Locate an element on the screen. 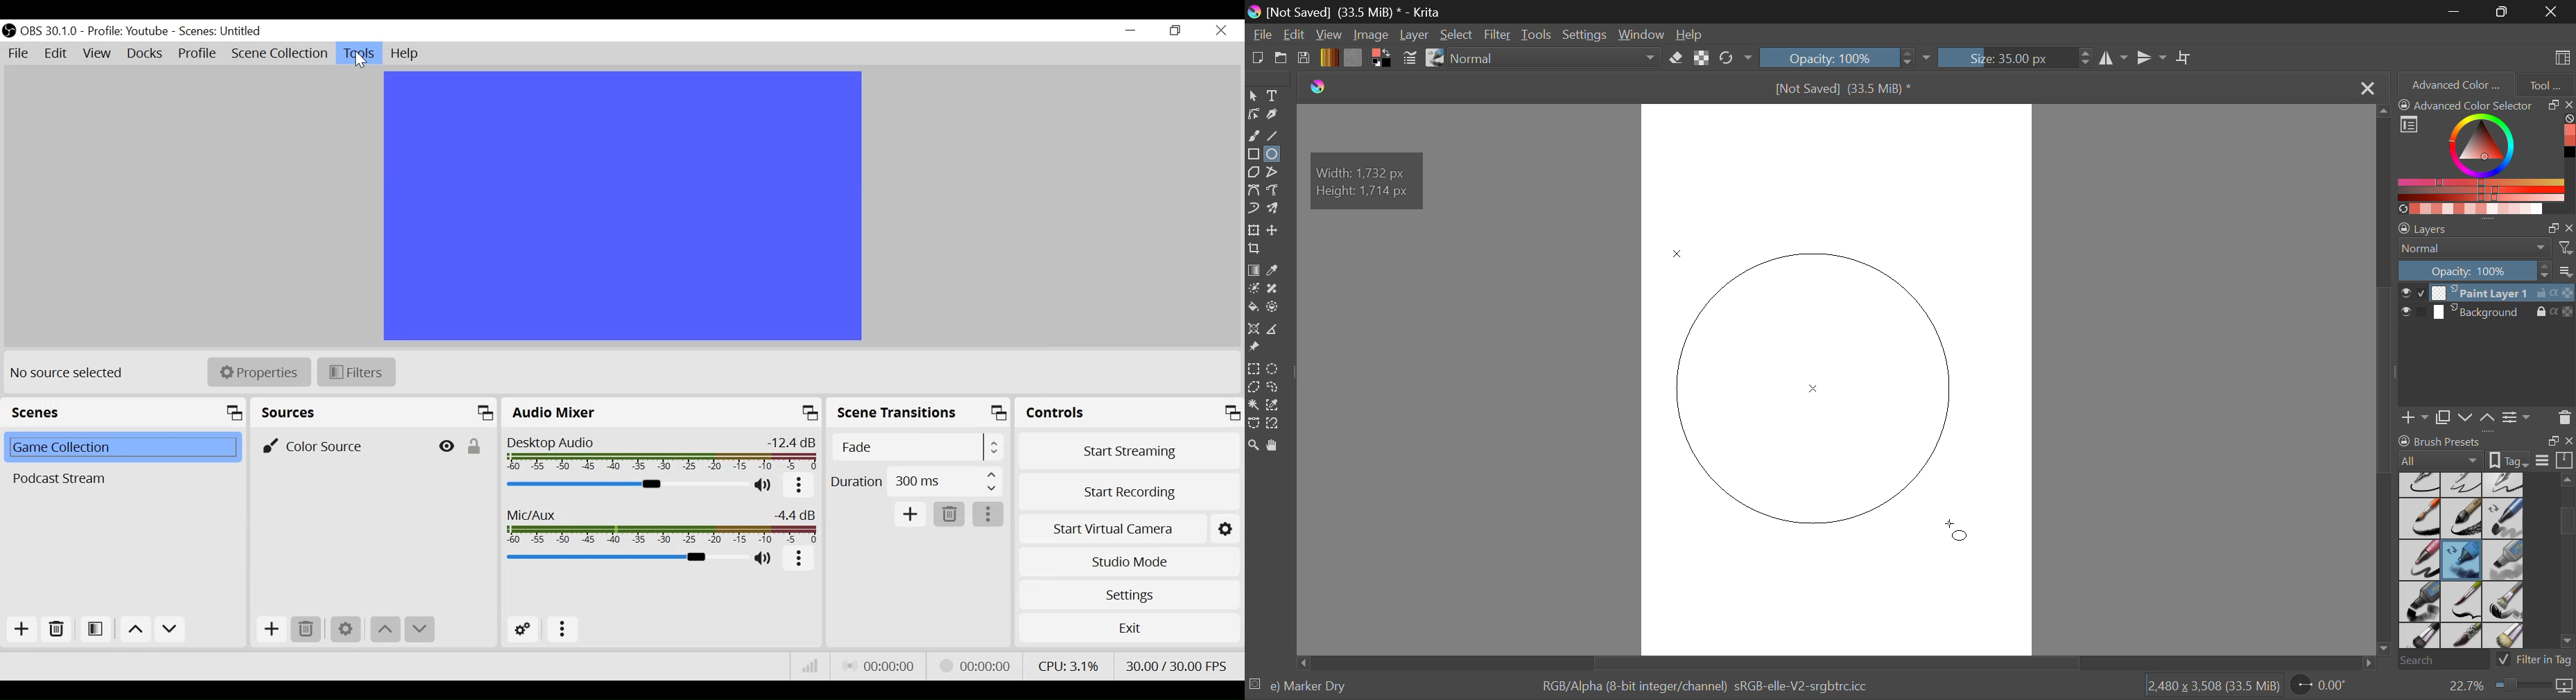  Start Virtual Camera is located at coordinates (1111, 528).